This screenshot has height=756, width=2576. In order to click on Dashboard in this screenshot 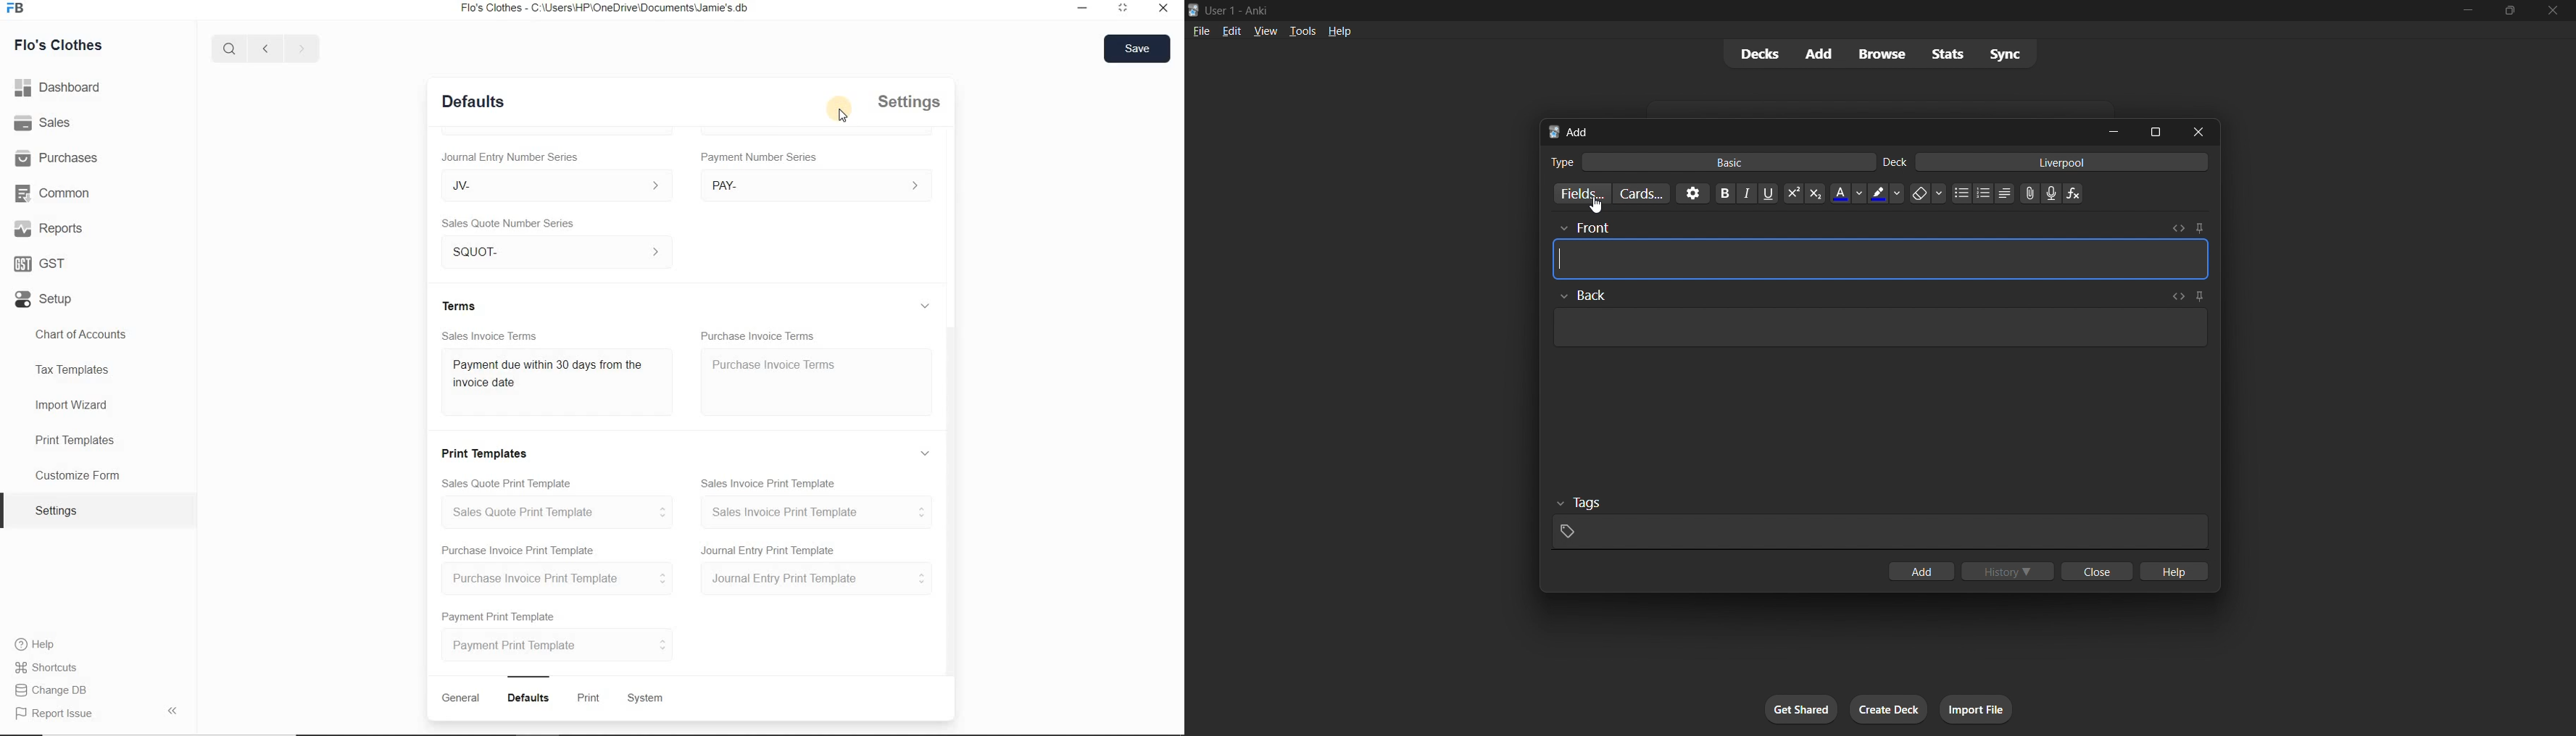, I will do `click(59, 87)`.